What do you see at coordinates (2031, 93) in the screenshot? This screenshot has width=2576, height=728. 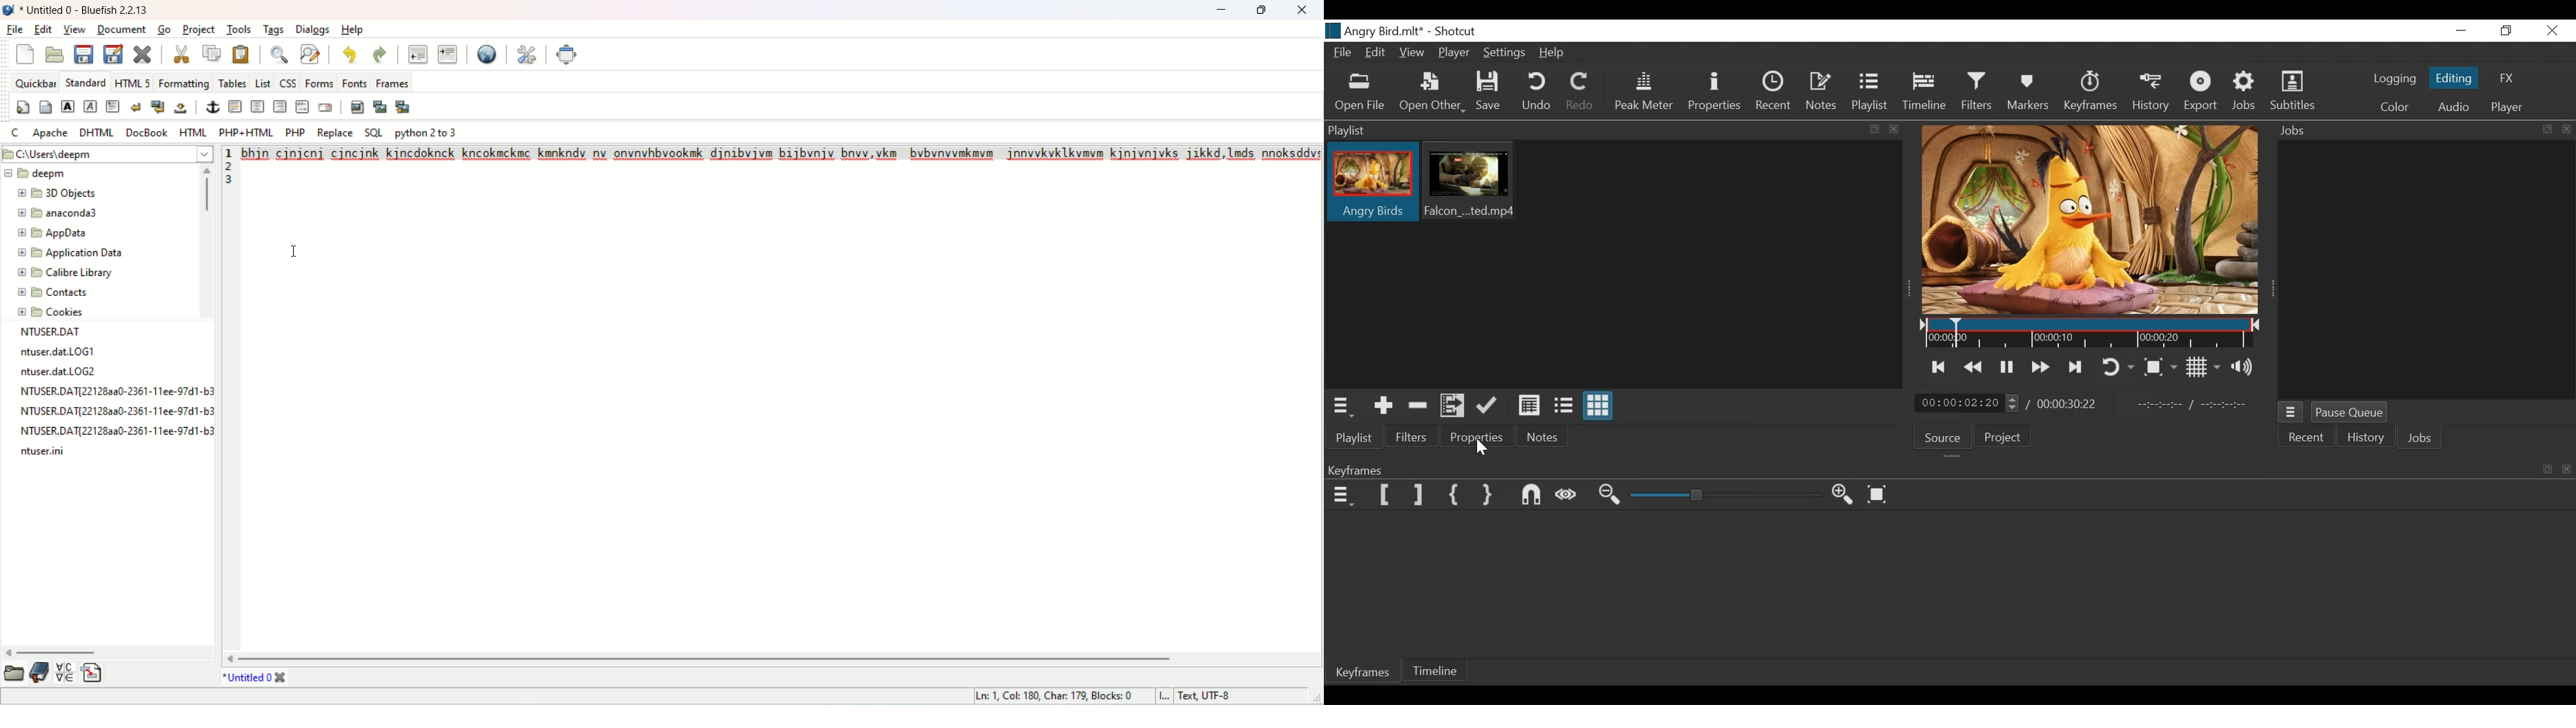 I see `Marker` at bounding box center [2031, 93].